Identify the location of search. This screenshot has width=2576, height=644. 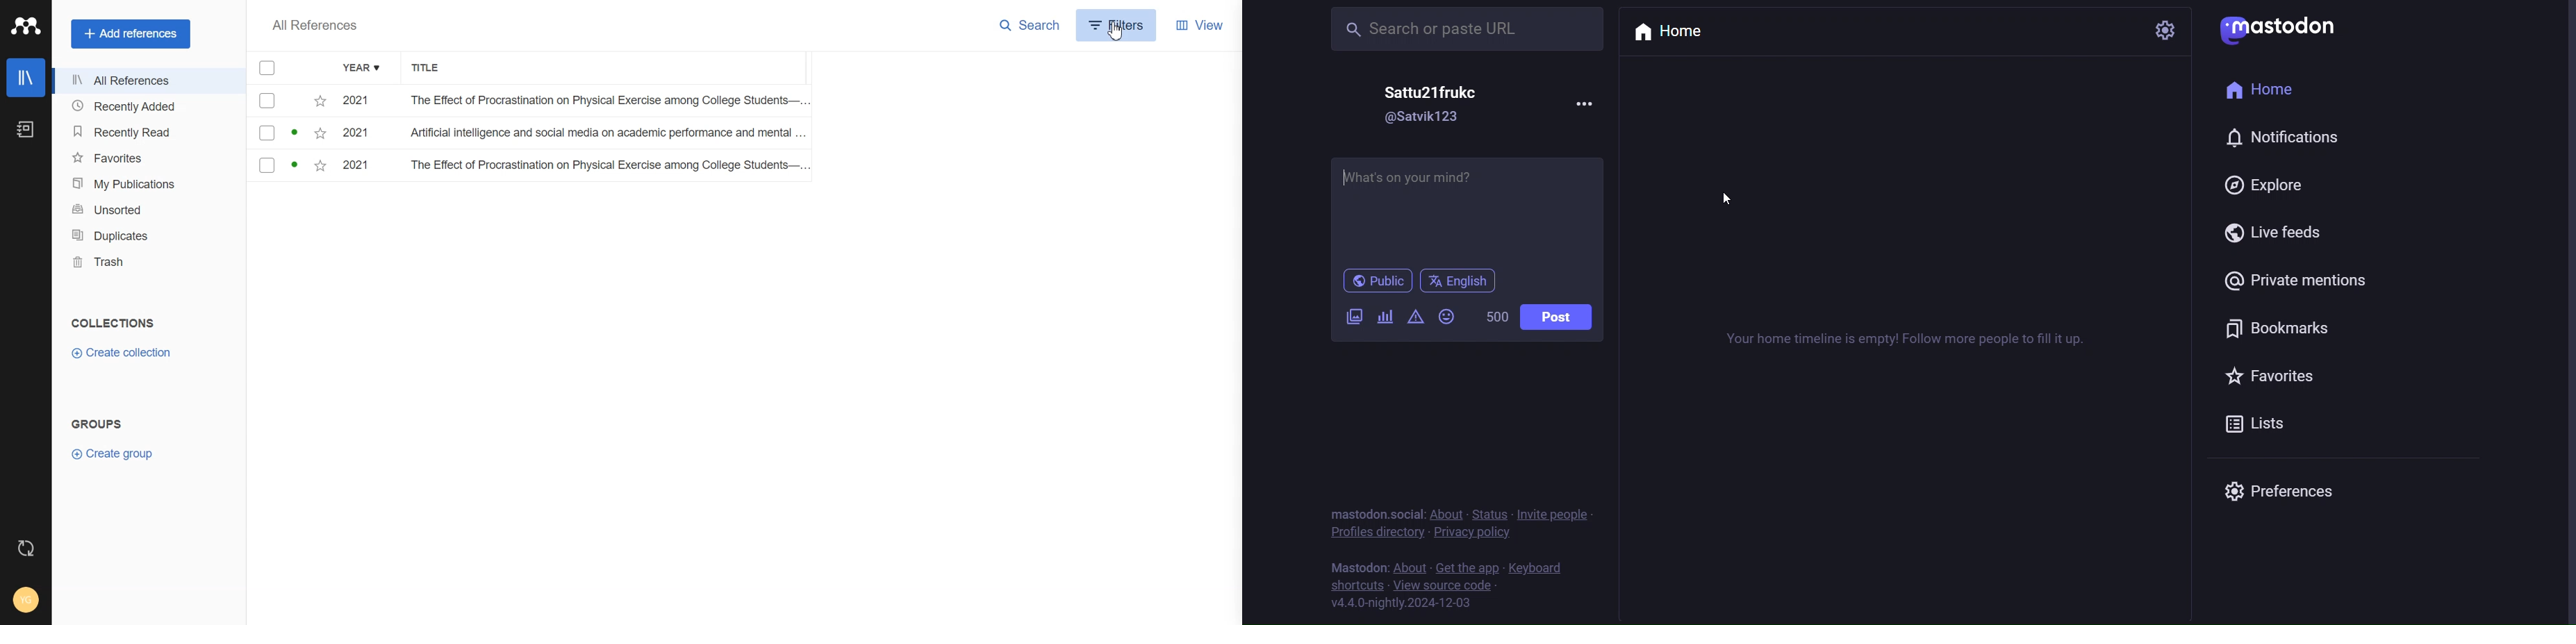
(1471, 29).